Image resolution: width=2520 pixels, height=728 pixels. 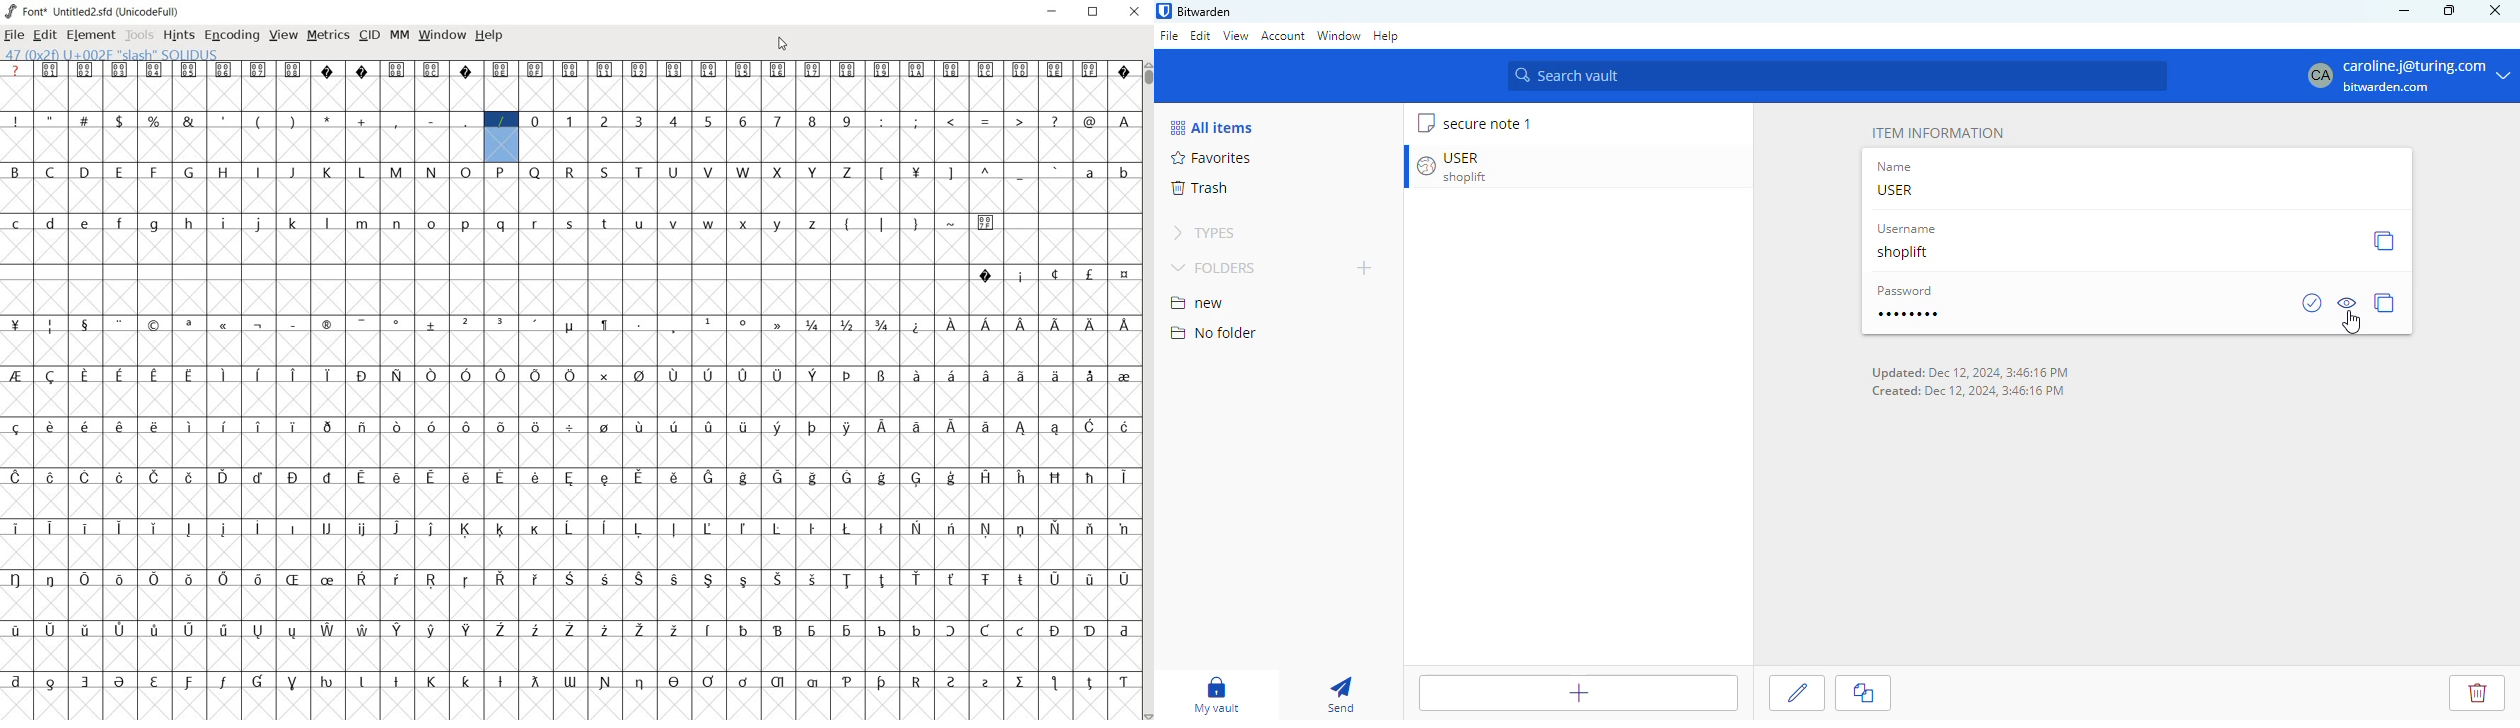 I want to click on glyph, so click(x=190, y=223).